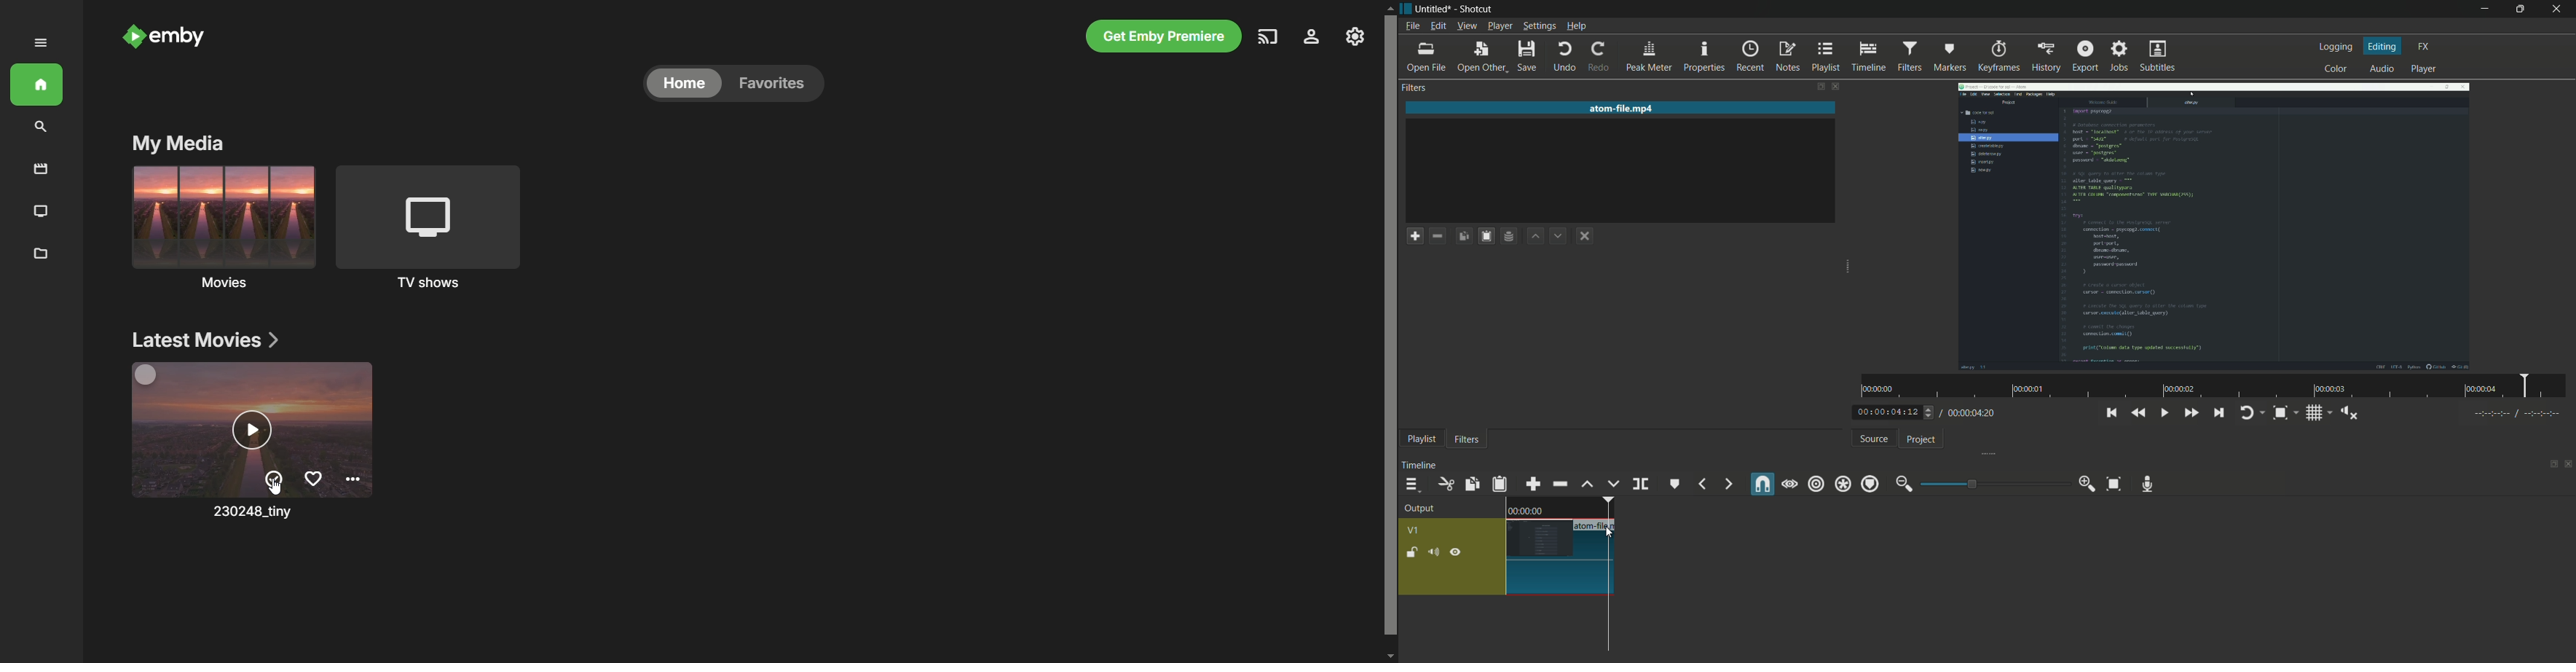  Describe the element at coordinates (2119, 56) in the screenshot. I see `jobs` at that location.